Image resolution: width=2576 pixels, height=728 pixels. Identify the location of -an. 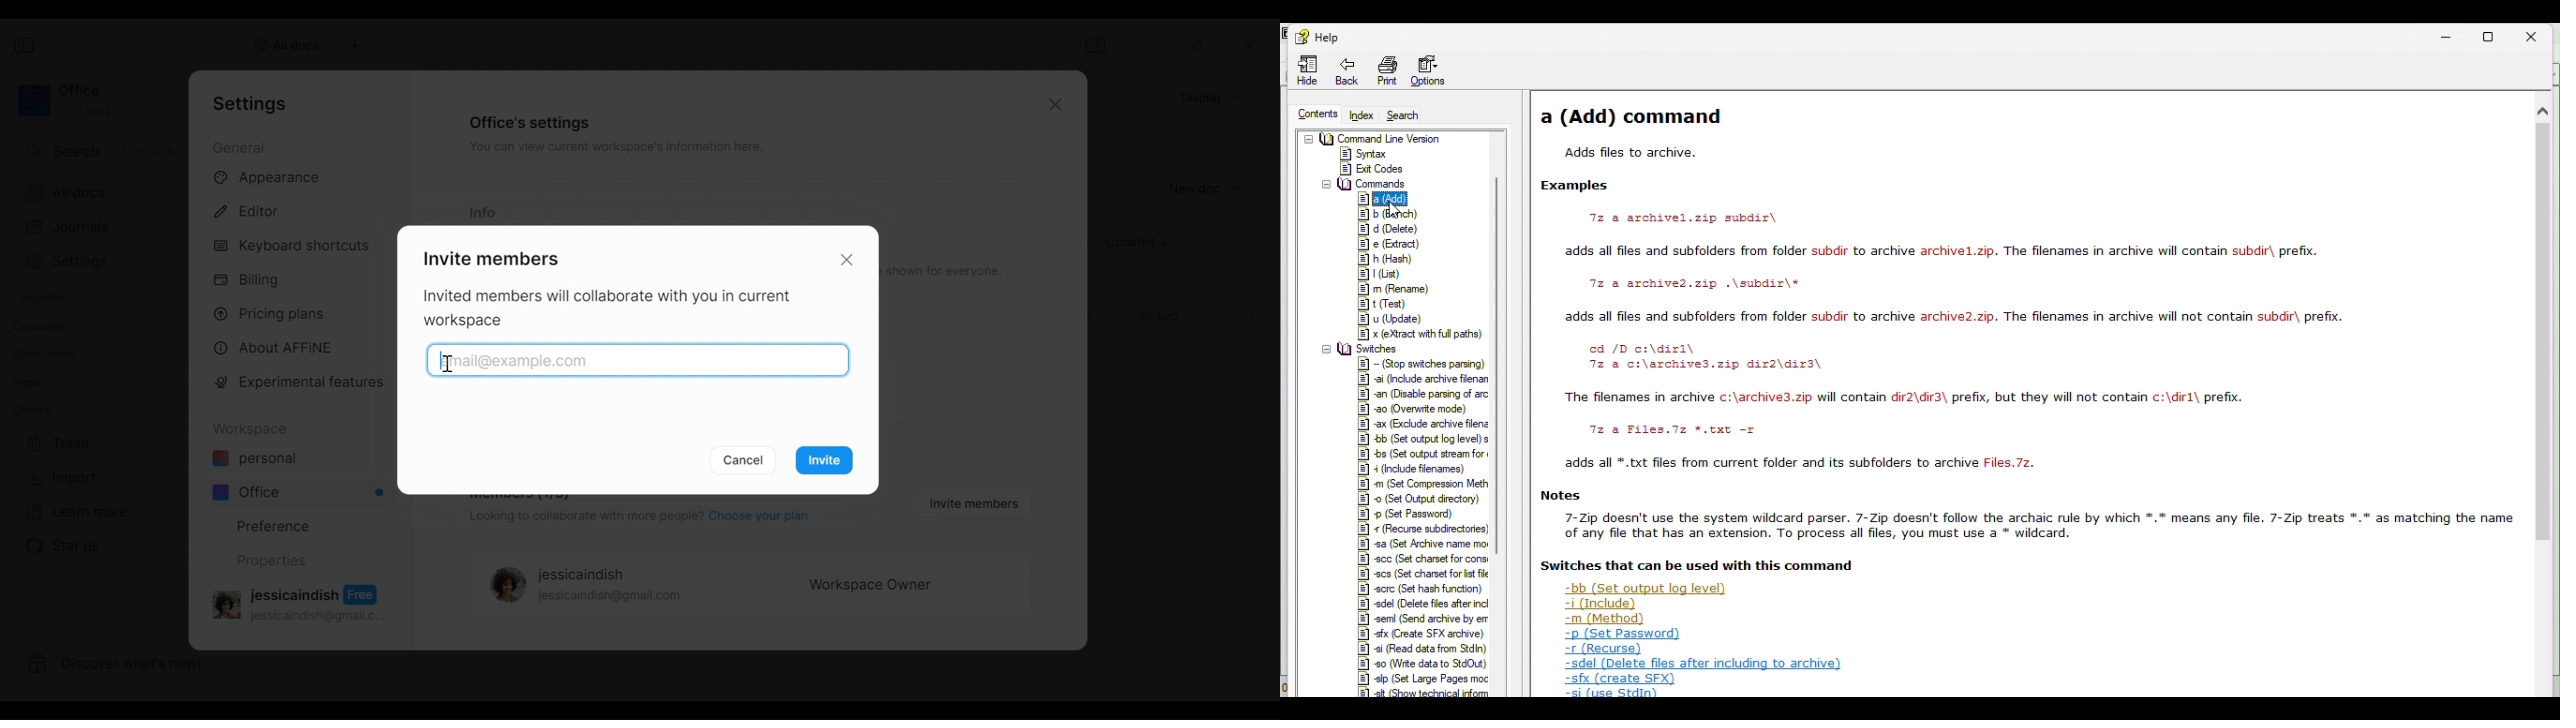
(1428, 394).